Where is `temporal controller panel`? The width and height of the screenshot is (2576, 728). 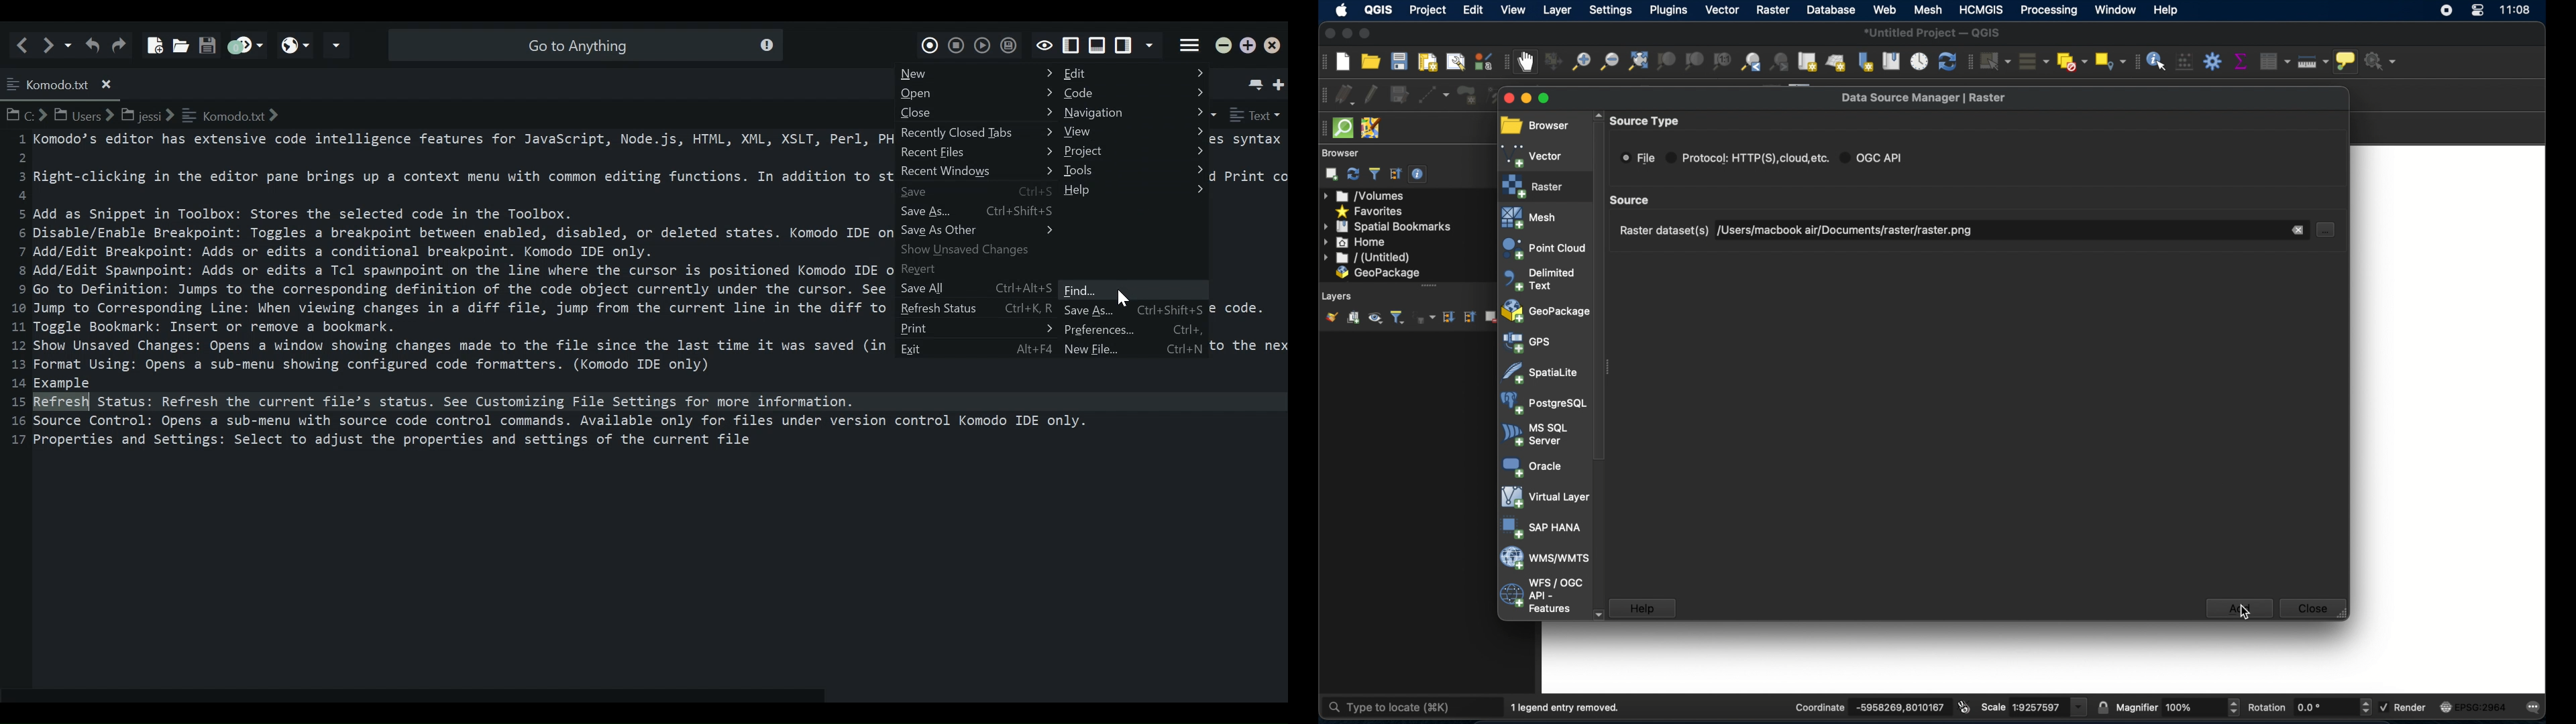 temporal controller panel is located at coordinates (1919, 61).